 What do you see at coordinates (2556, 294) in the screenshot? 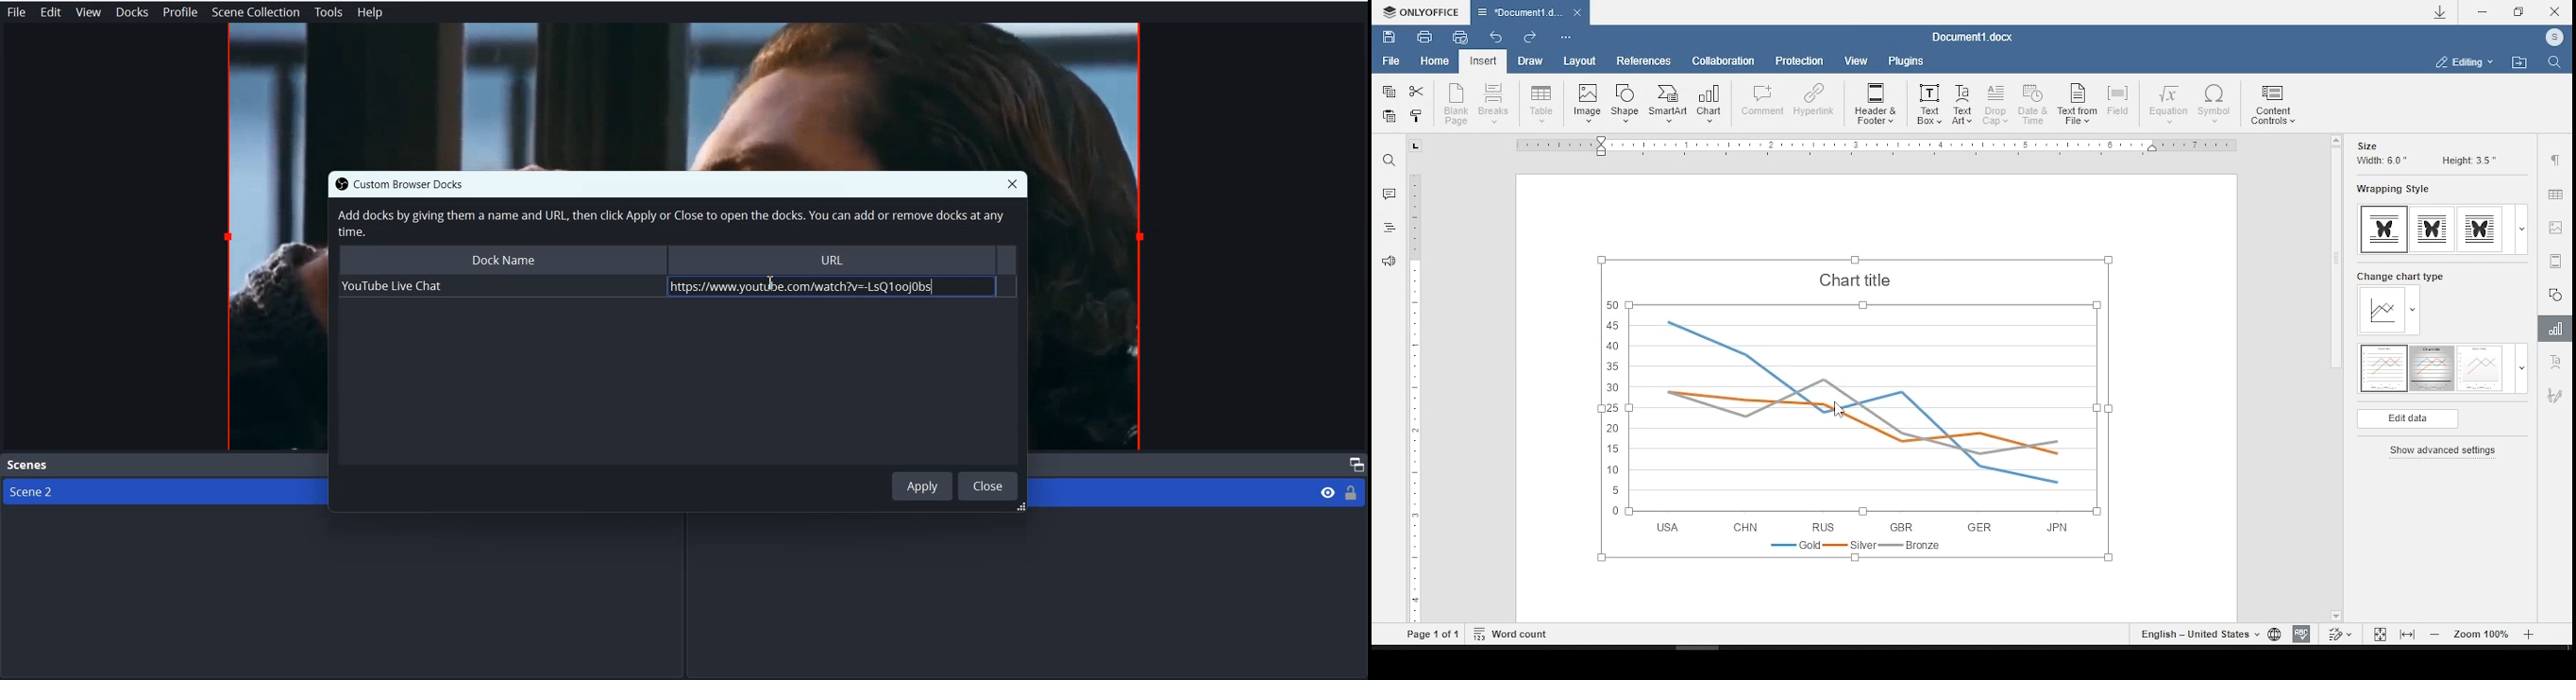
I see `shape settings` at bounding box center [2556, 294].